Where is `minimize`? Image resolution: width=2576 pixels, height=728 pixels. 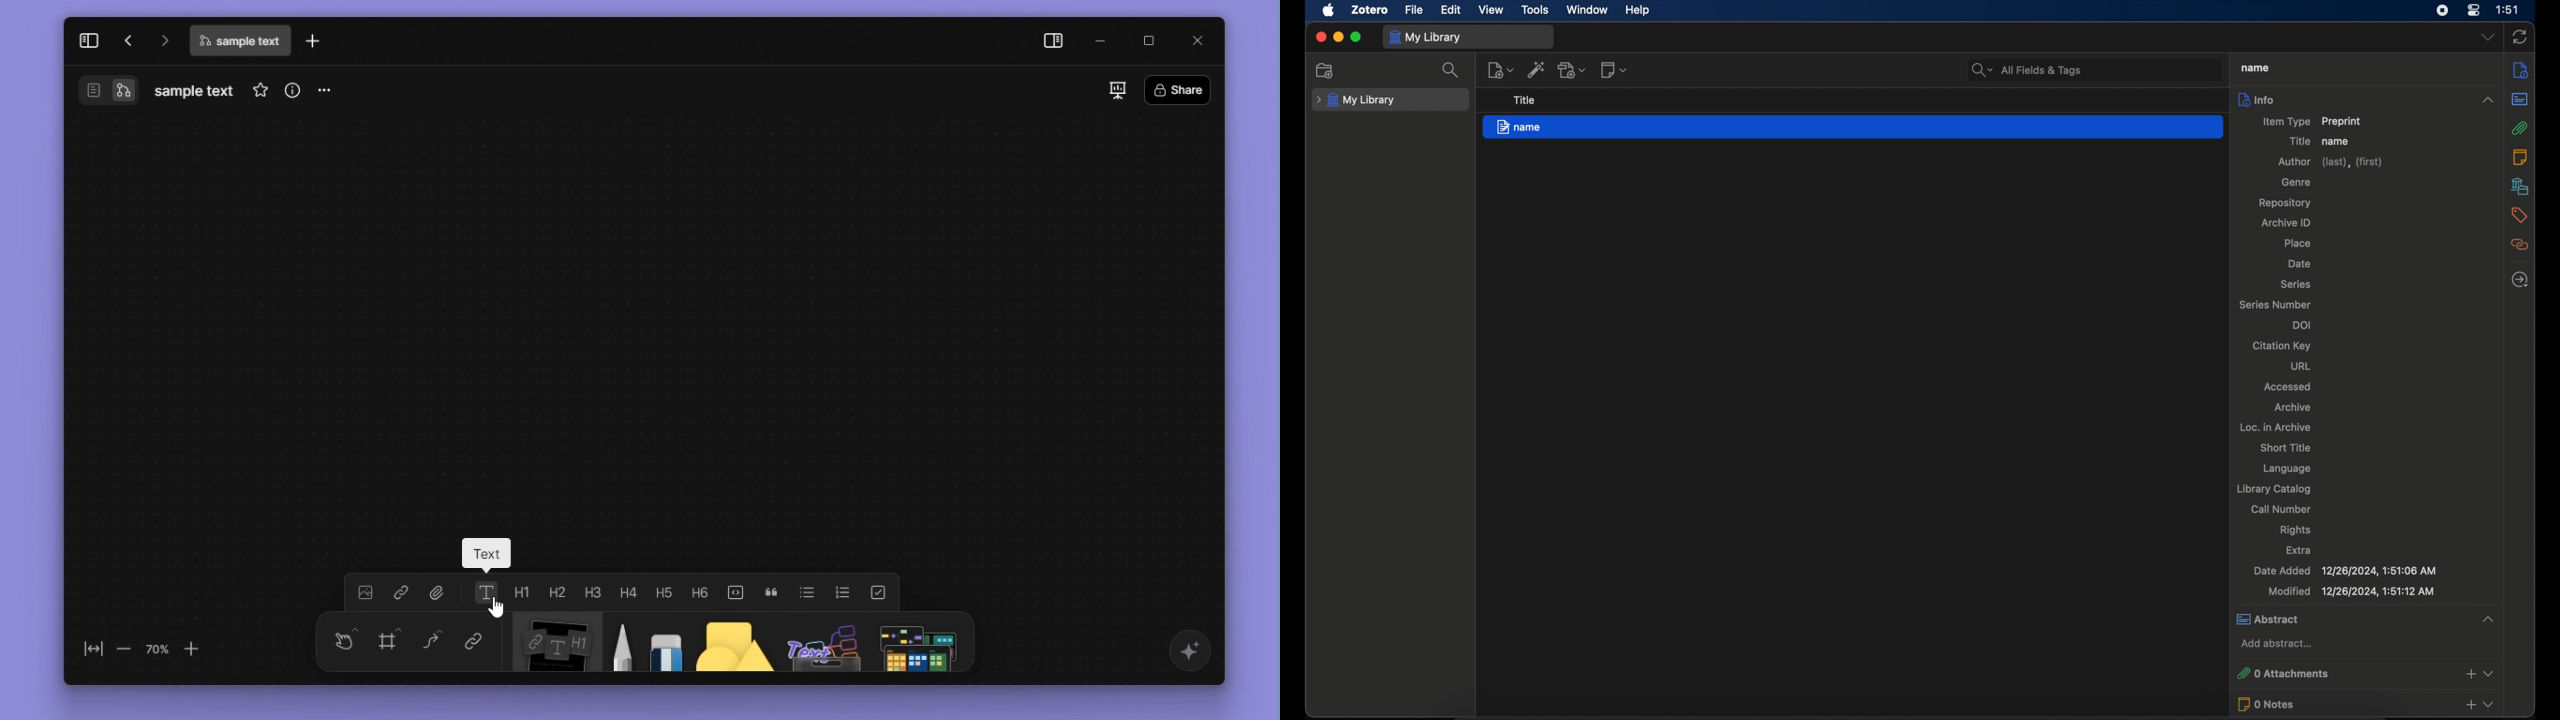
minimize is located at coordinates (1337, 37).